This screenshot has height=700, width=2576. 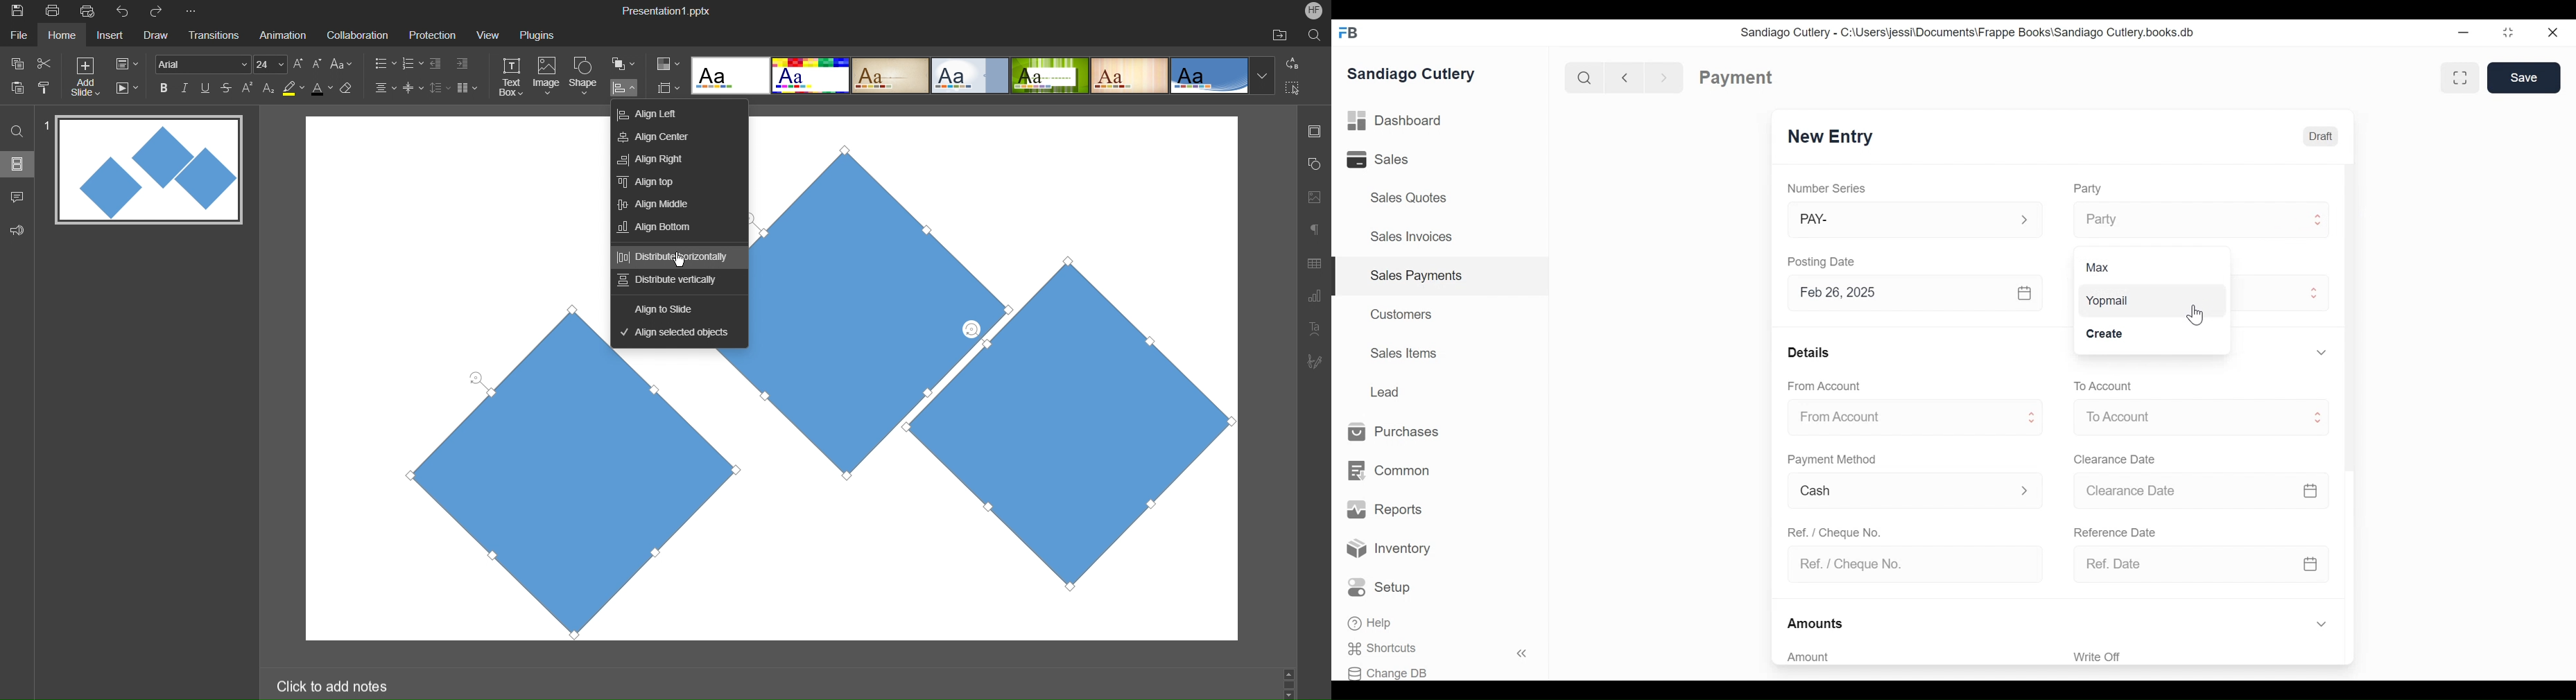 I want to click on From Account, so click(x=1900, y=418).